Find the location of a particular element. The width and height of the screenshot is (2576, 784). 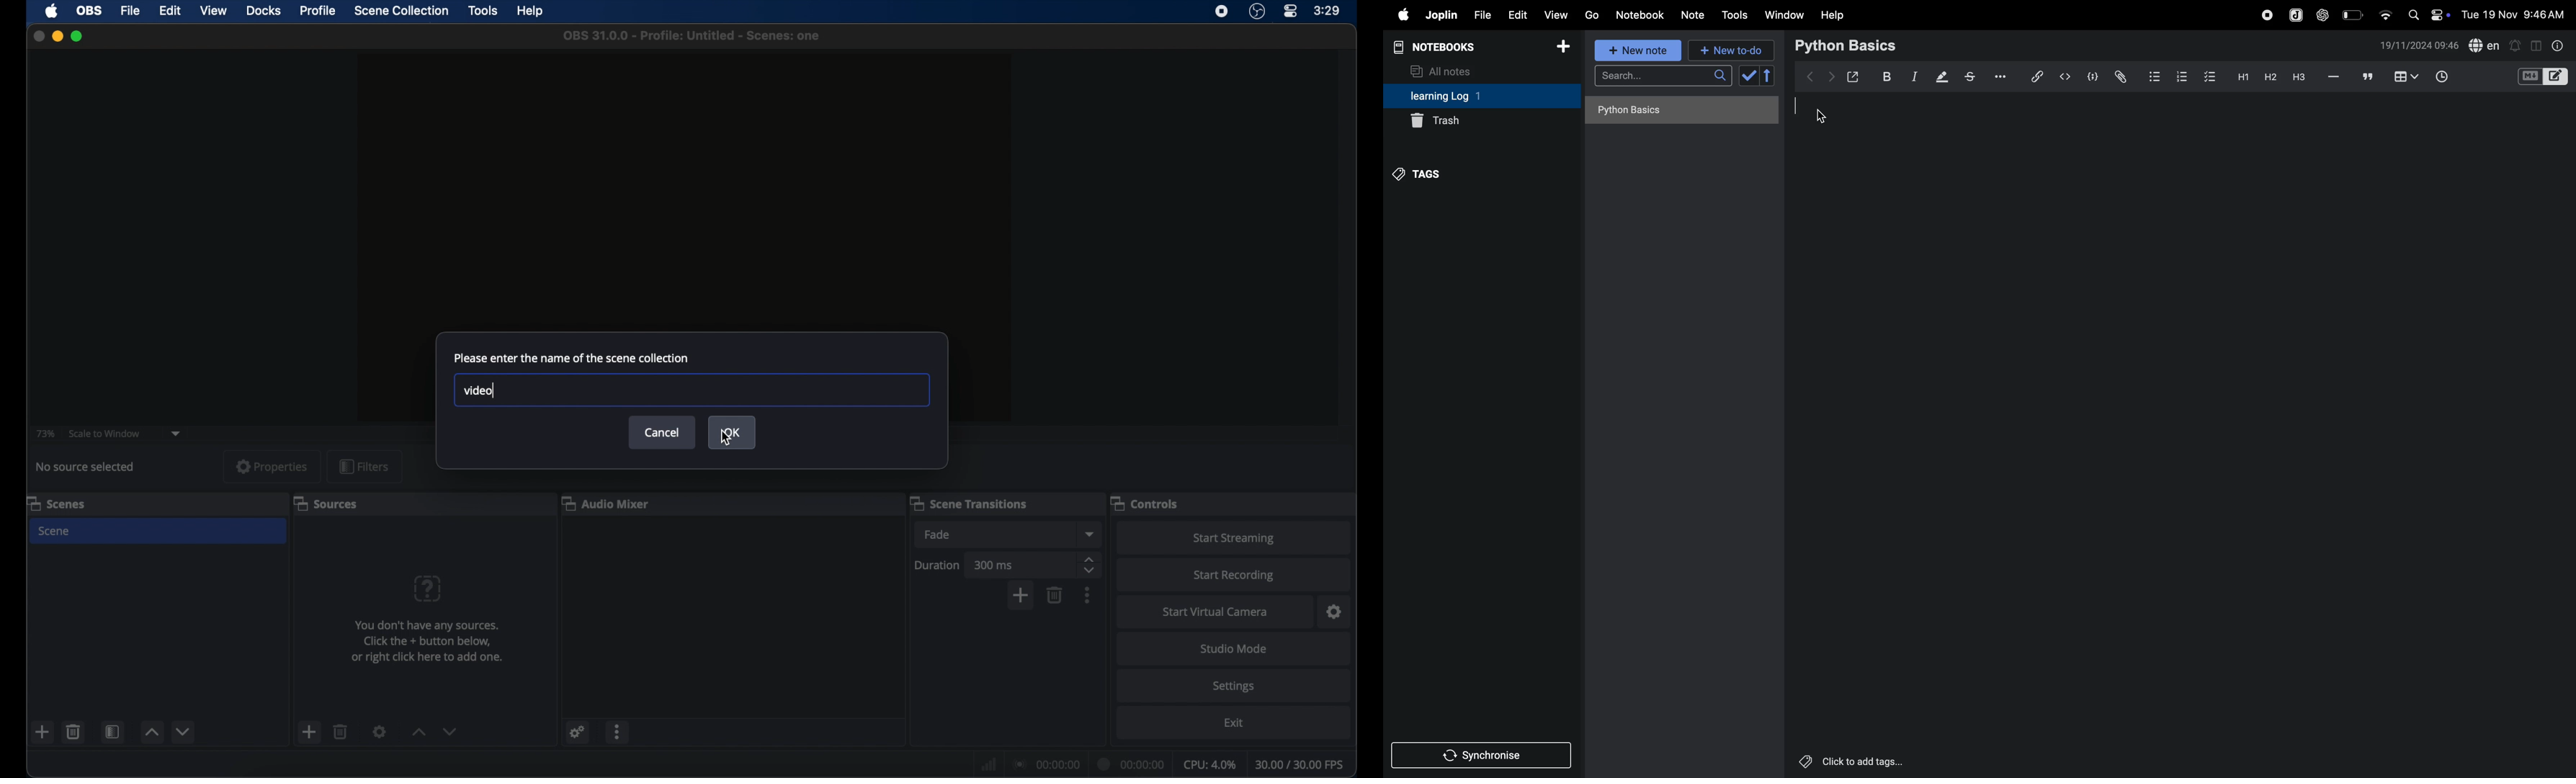

tools is located at coordinates (1733, 15).